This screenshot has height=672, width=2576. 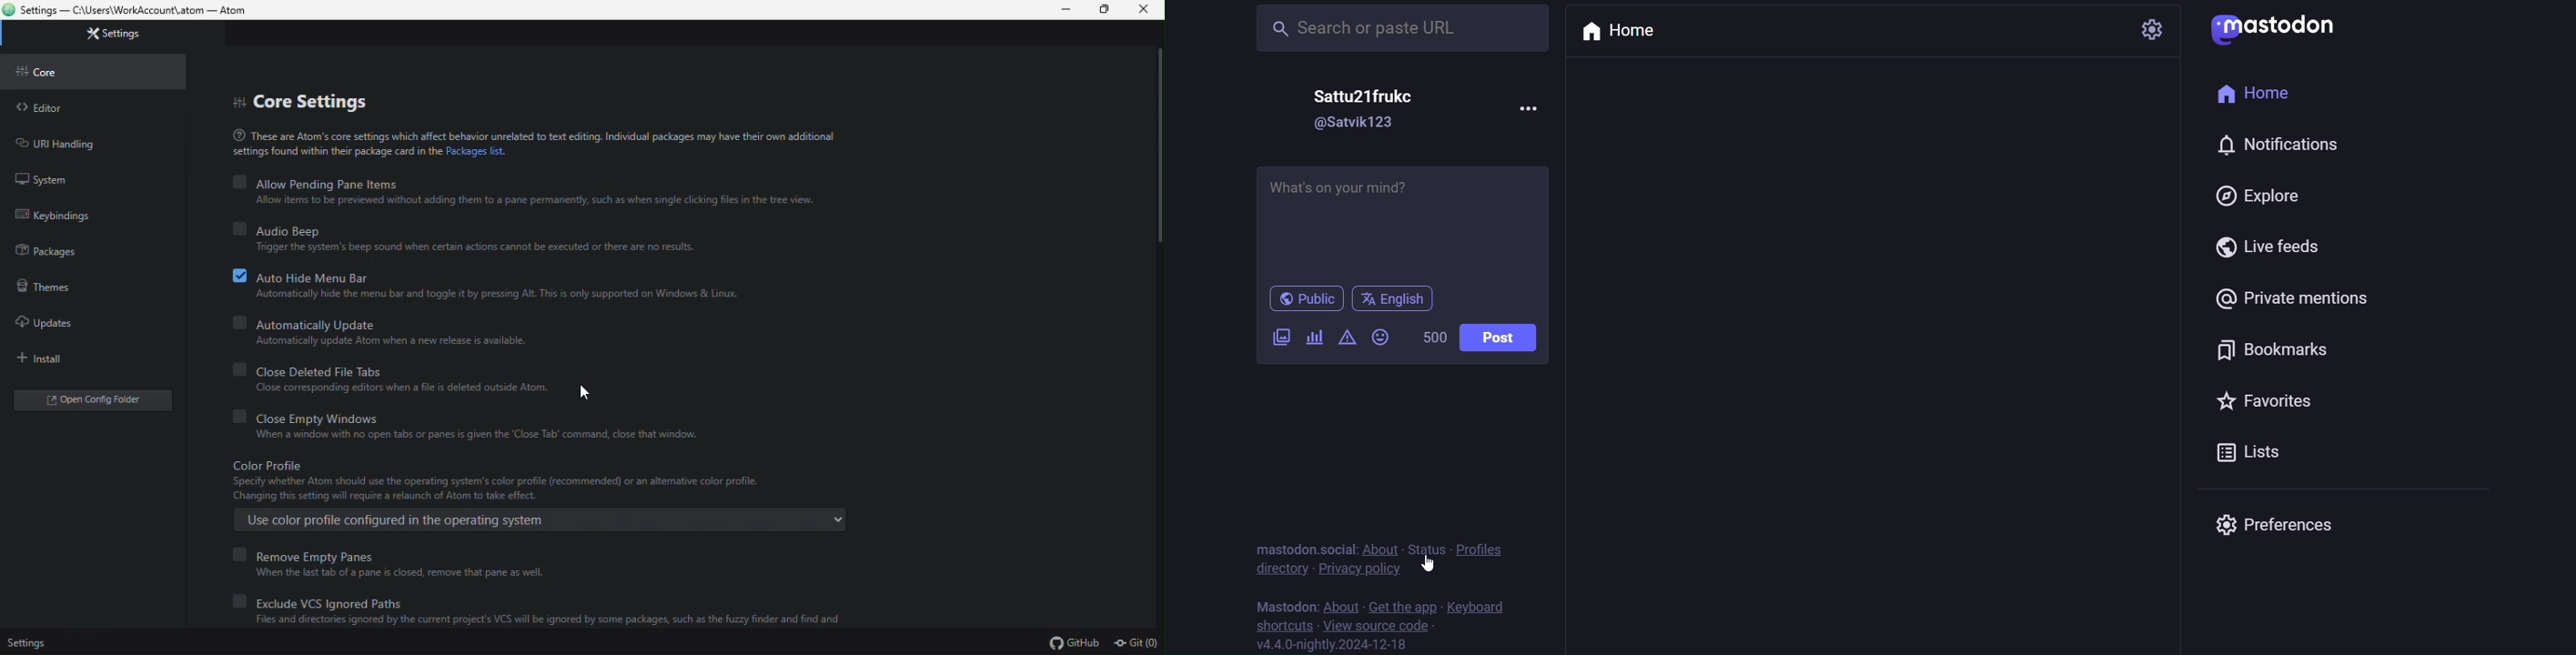 What do you see at coordinates (1383, 547) in the screenshot?
I see `about` at bounding box center [1383, 547].